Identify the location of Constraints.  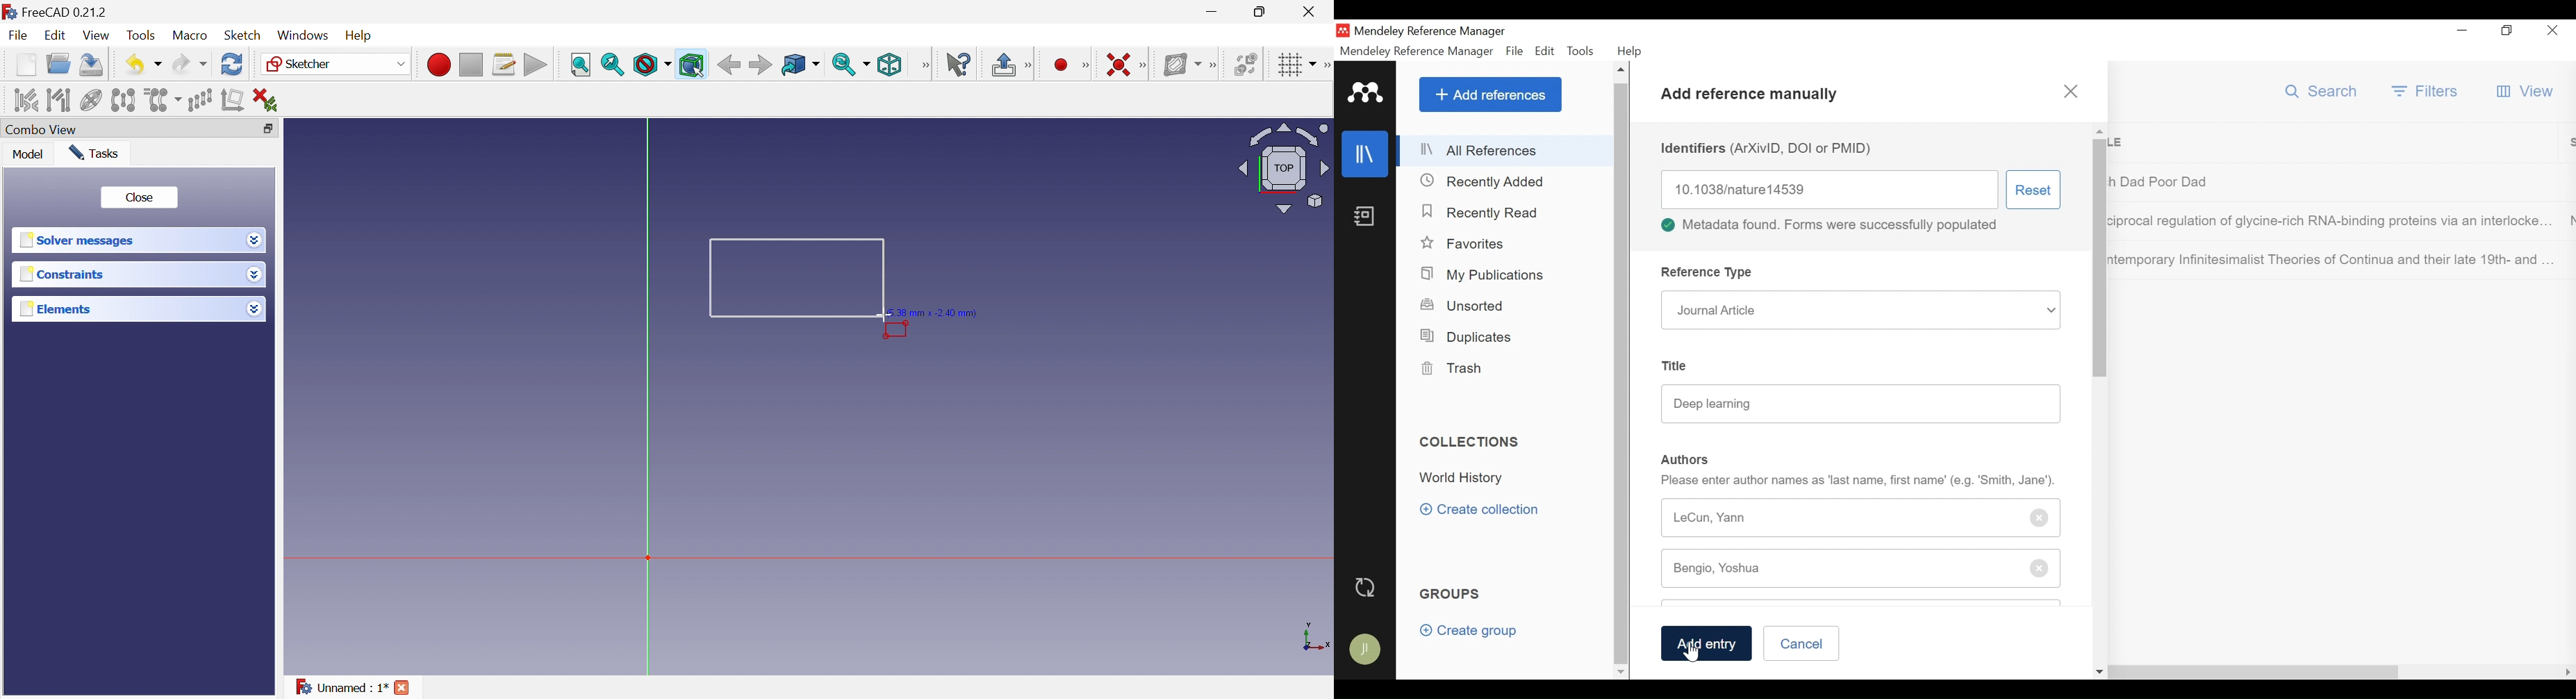
(62, 274).